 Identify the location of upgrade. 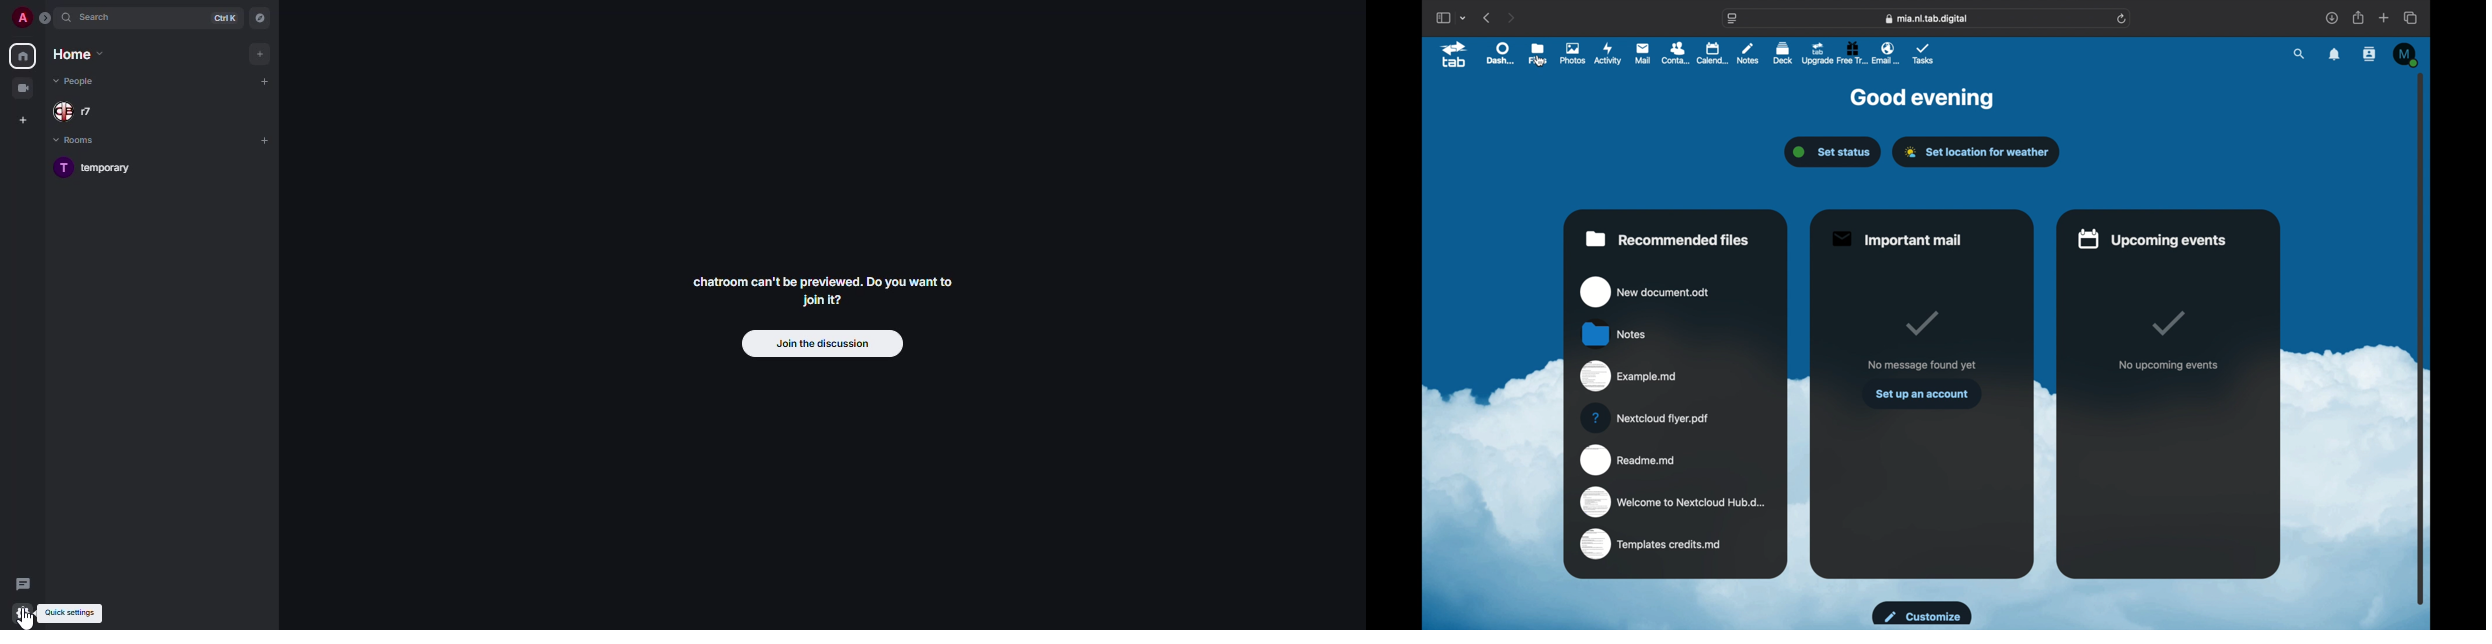
(1818, 54).